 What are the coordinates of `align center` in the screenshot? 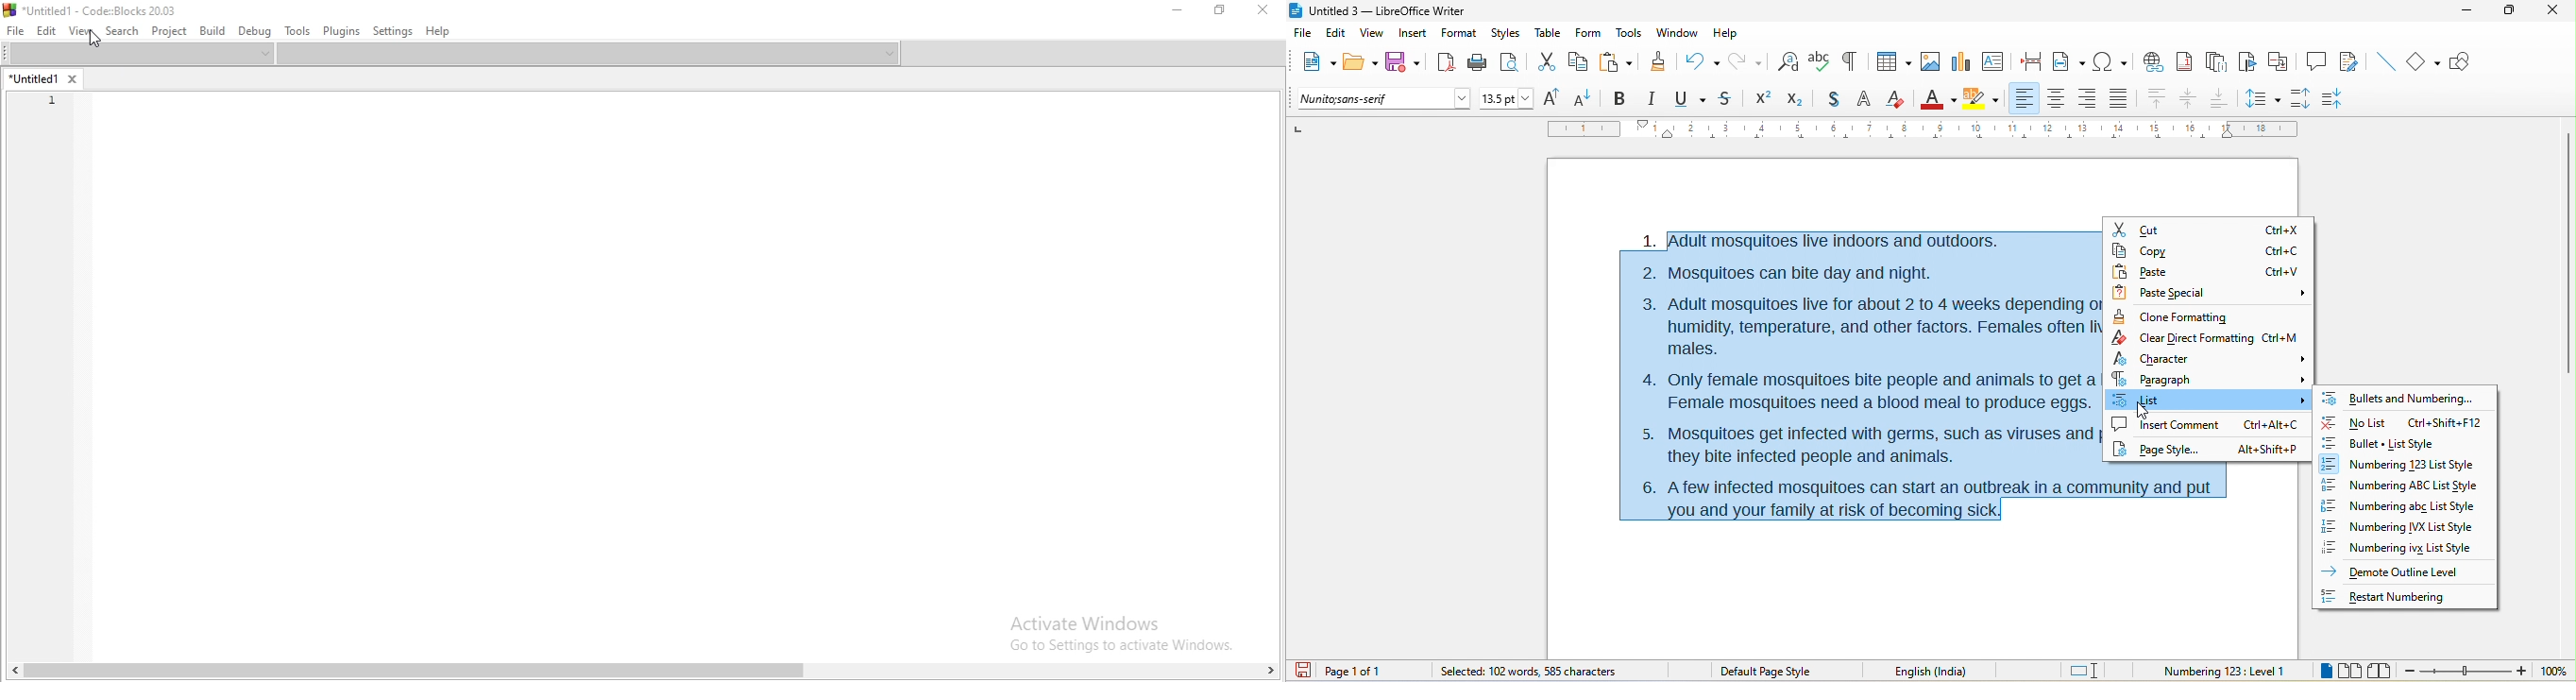 It's located at (2056, 99).